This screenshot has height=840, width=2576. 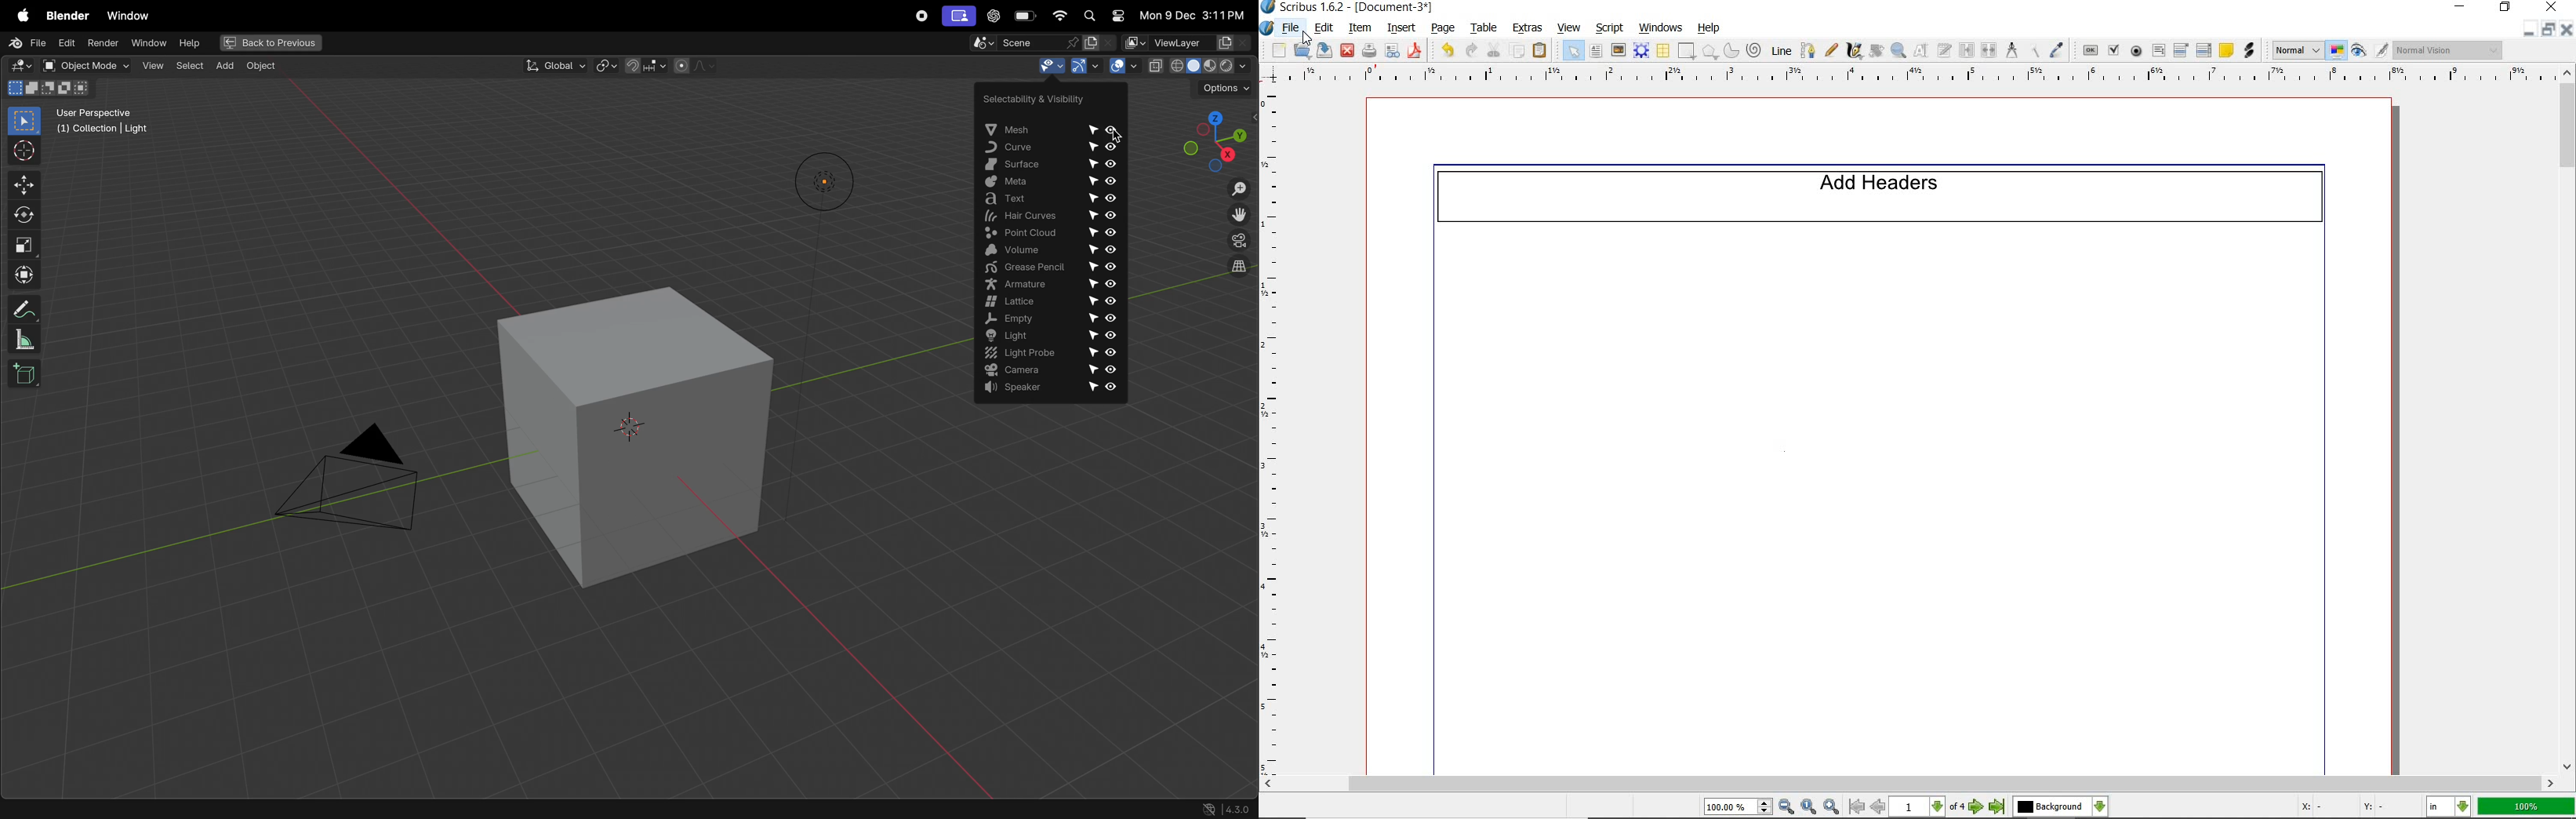 I want to click on save, so click(x=1323, y=49).